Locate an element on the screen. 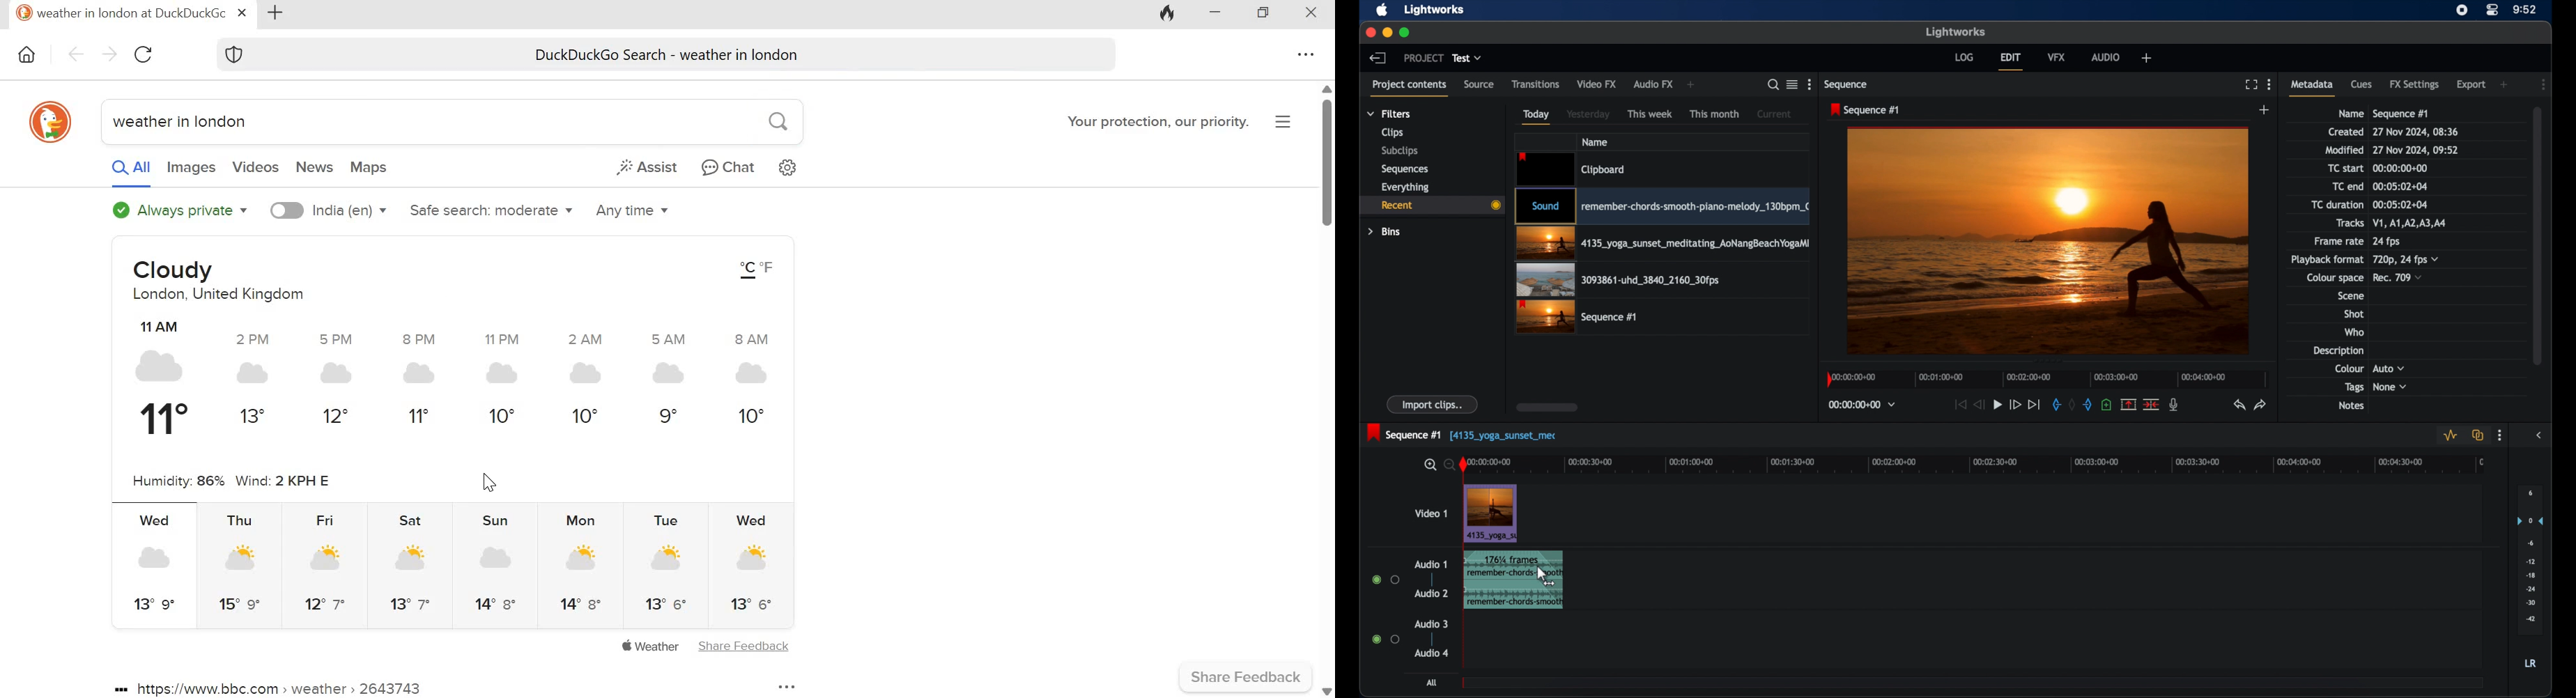 The width and height of the screenshot is (2576, 700). bins is located at coordinates (1385, 232).